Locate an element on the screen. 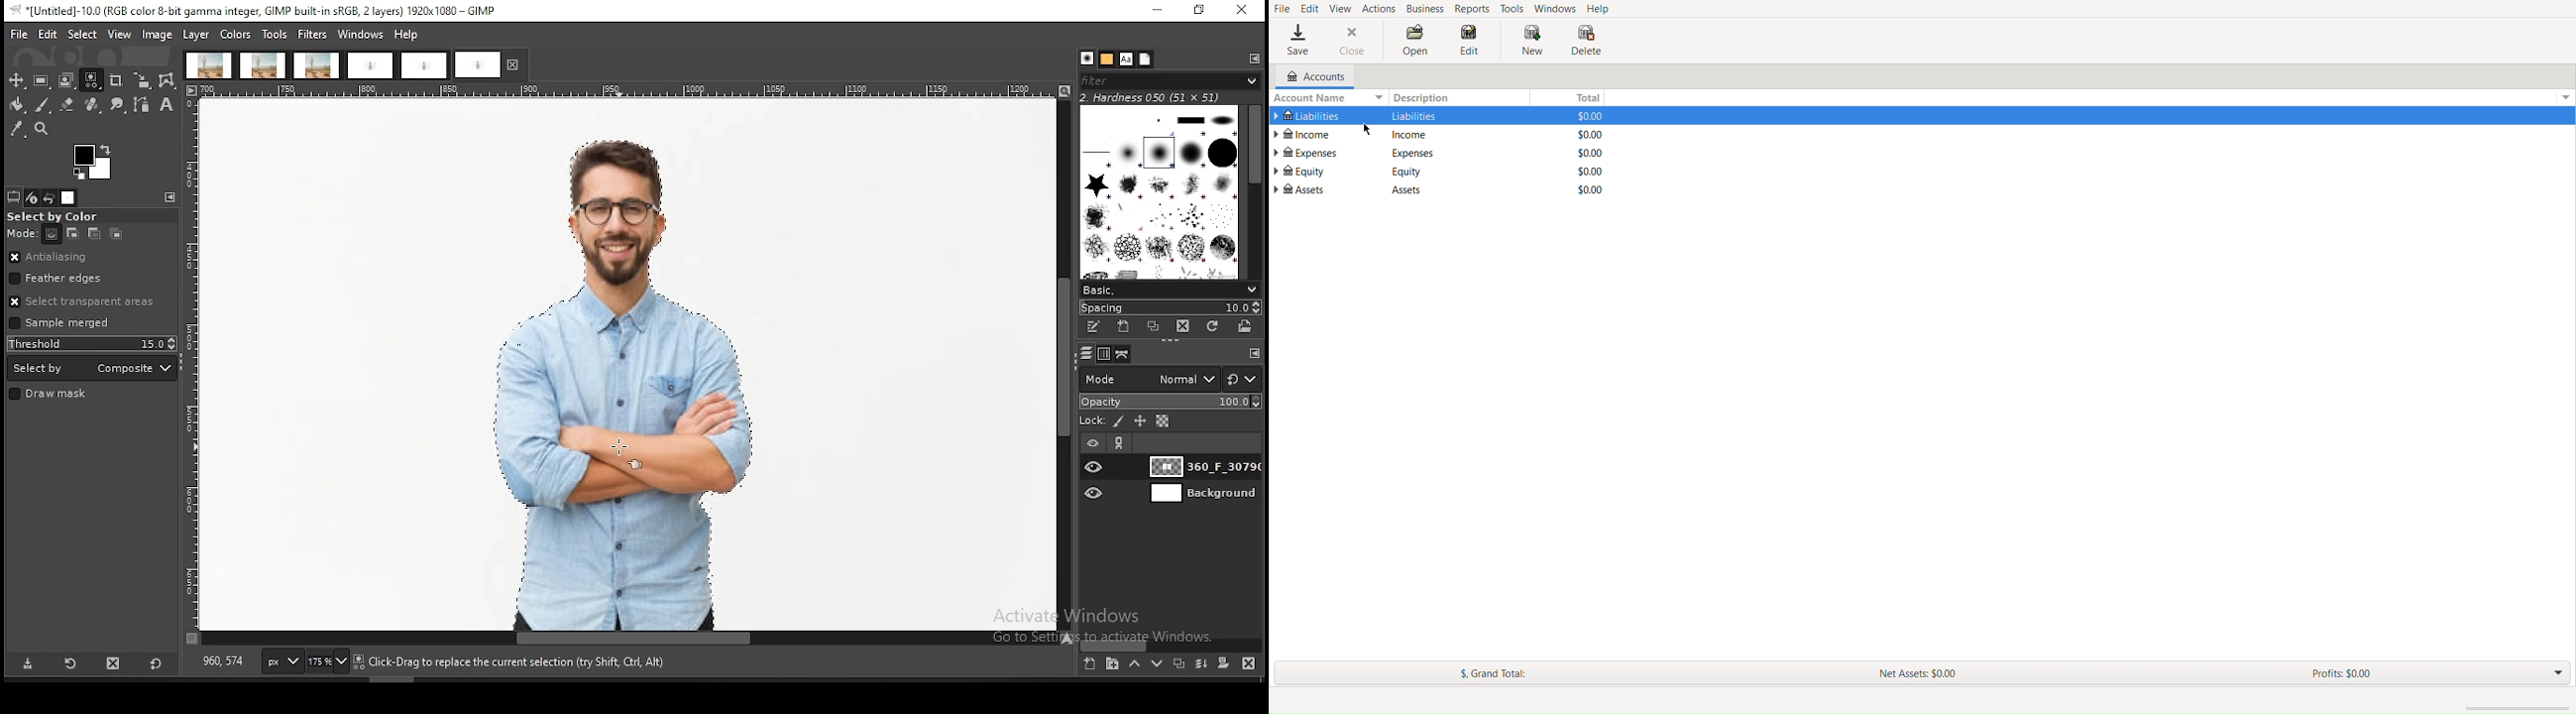  edit this brush is located at coordinates (1092, 327).